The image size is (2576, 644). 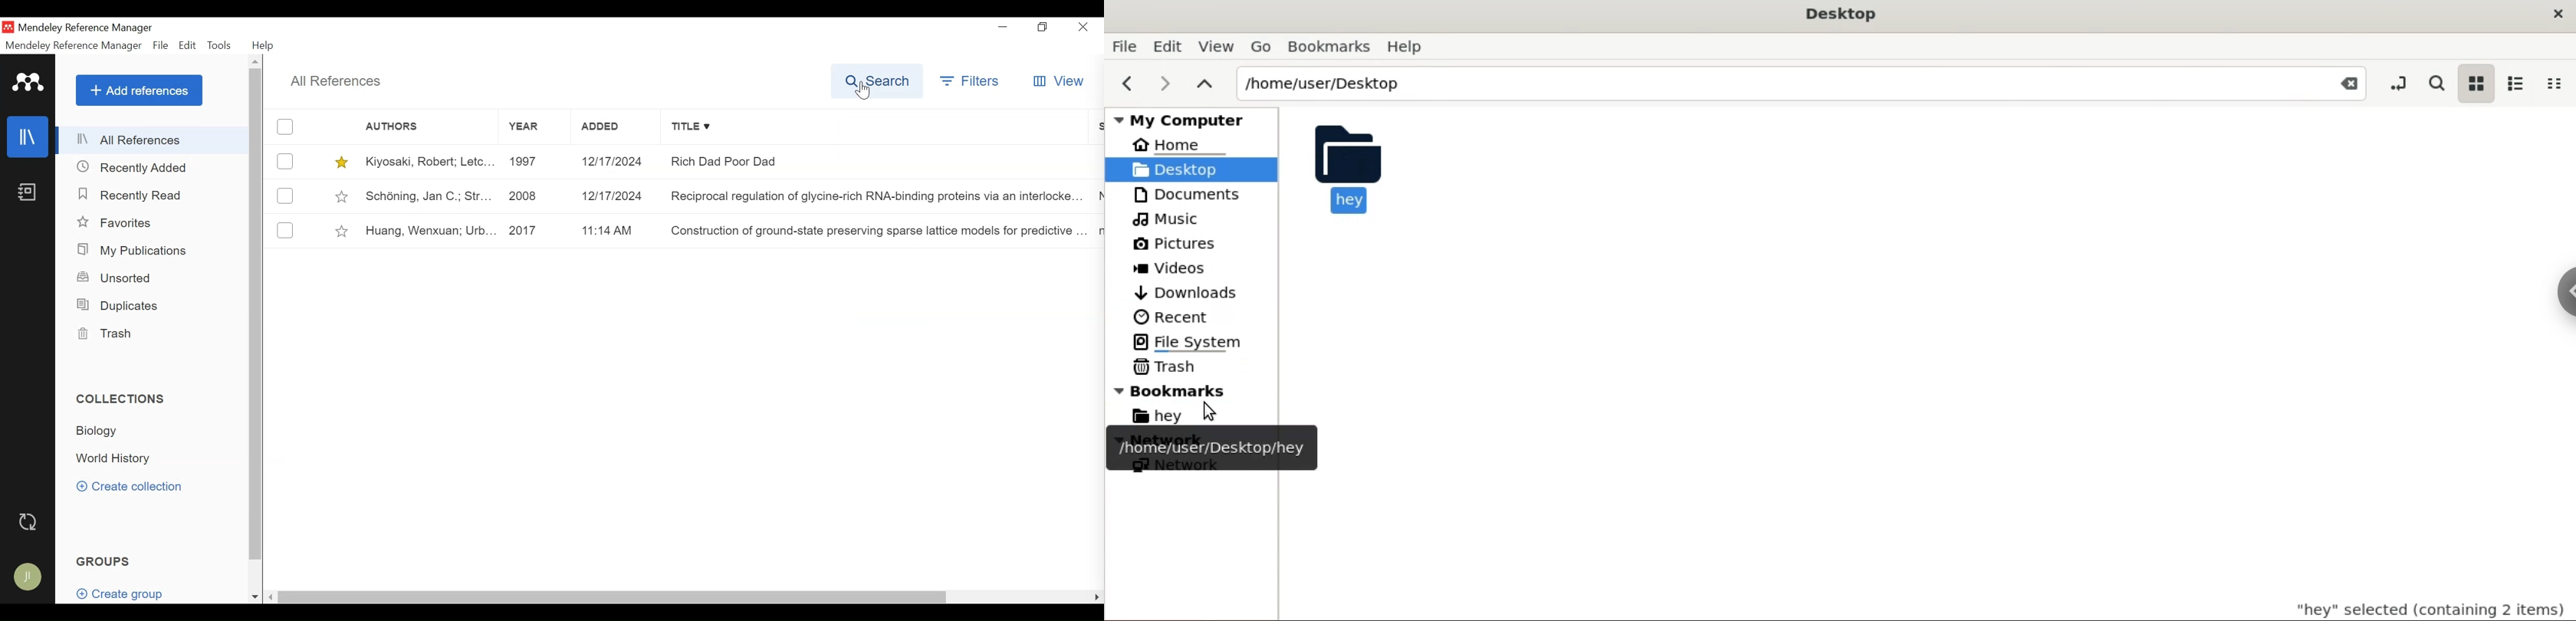 What do you see at coordinates (968, 80) in the screenshot?
I see `Filter` at bounding box center [968, 80].